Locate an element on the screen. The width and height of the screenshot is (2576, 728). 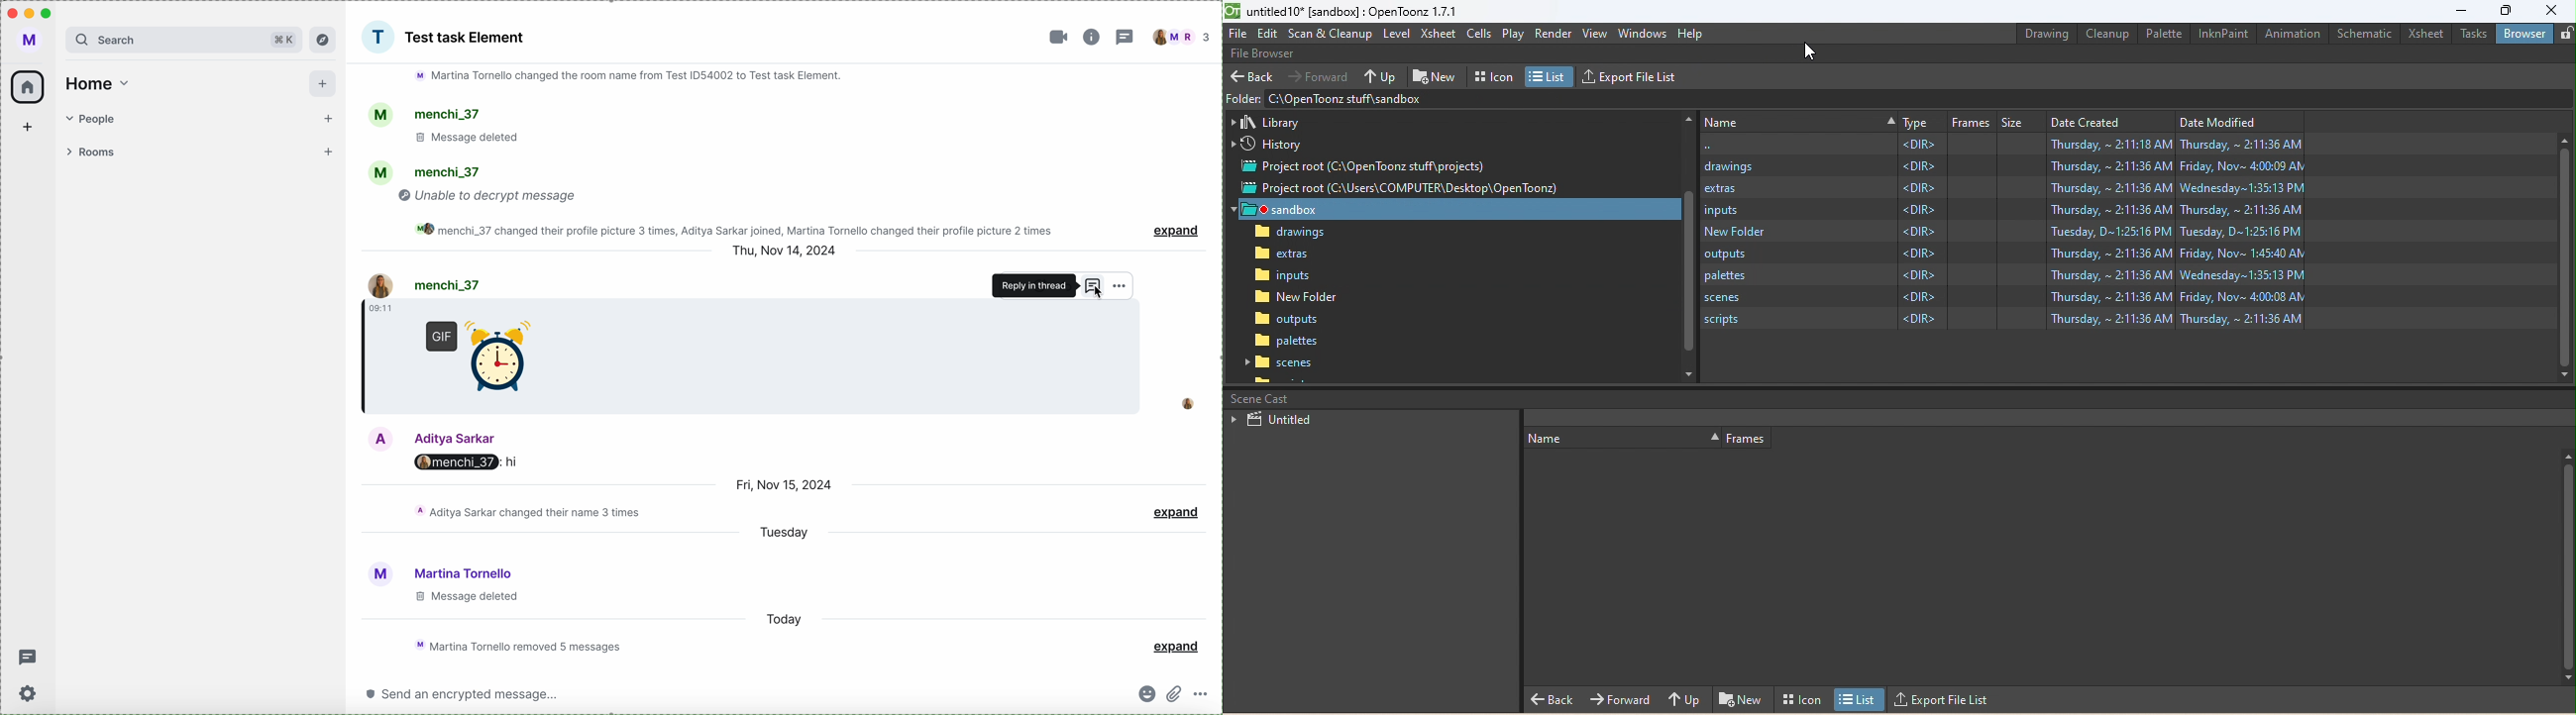
home is located at coordinates (97, 84).